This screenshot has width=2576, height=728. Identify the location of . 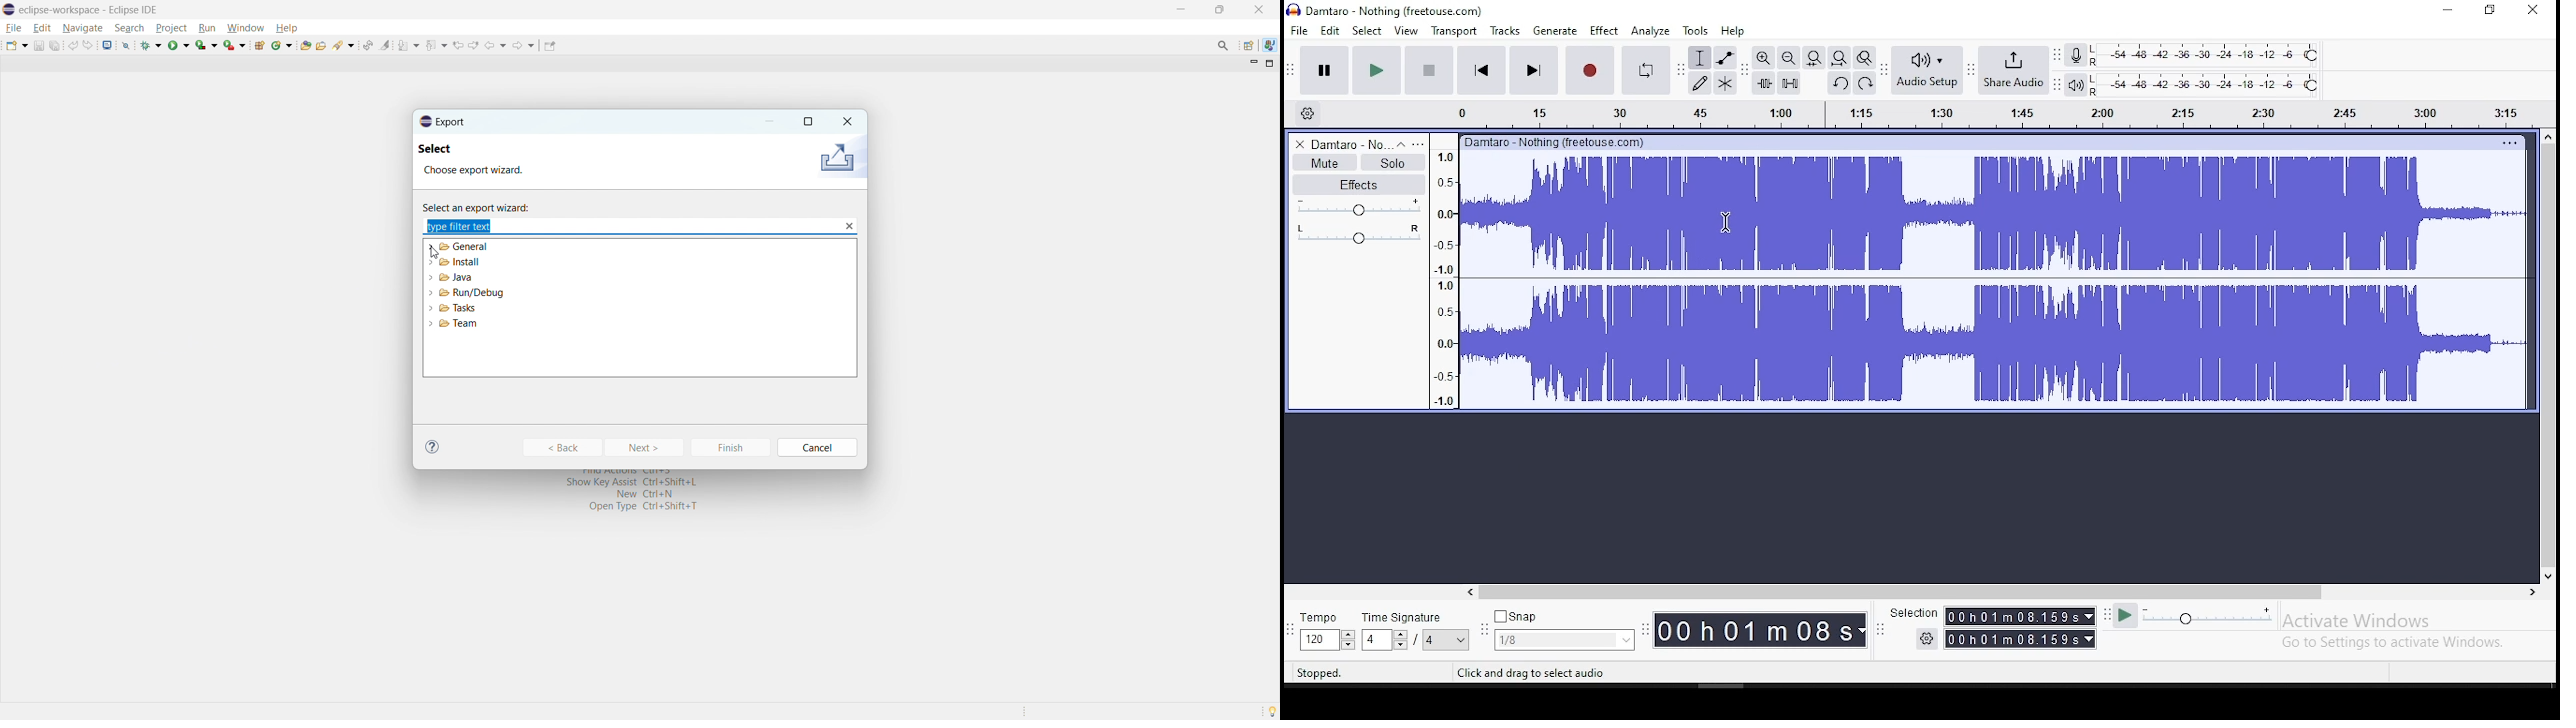
(1290, 69).